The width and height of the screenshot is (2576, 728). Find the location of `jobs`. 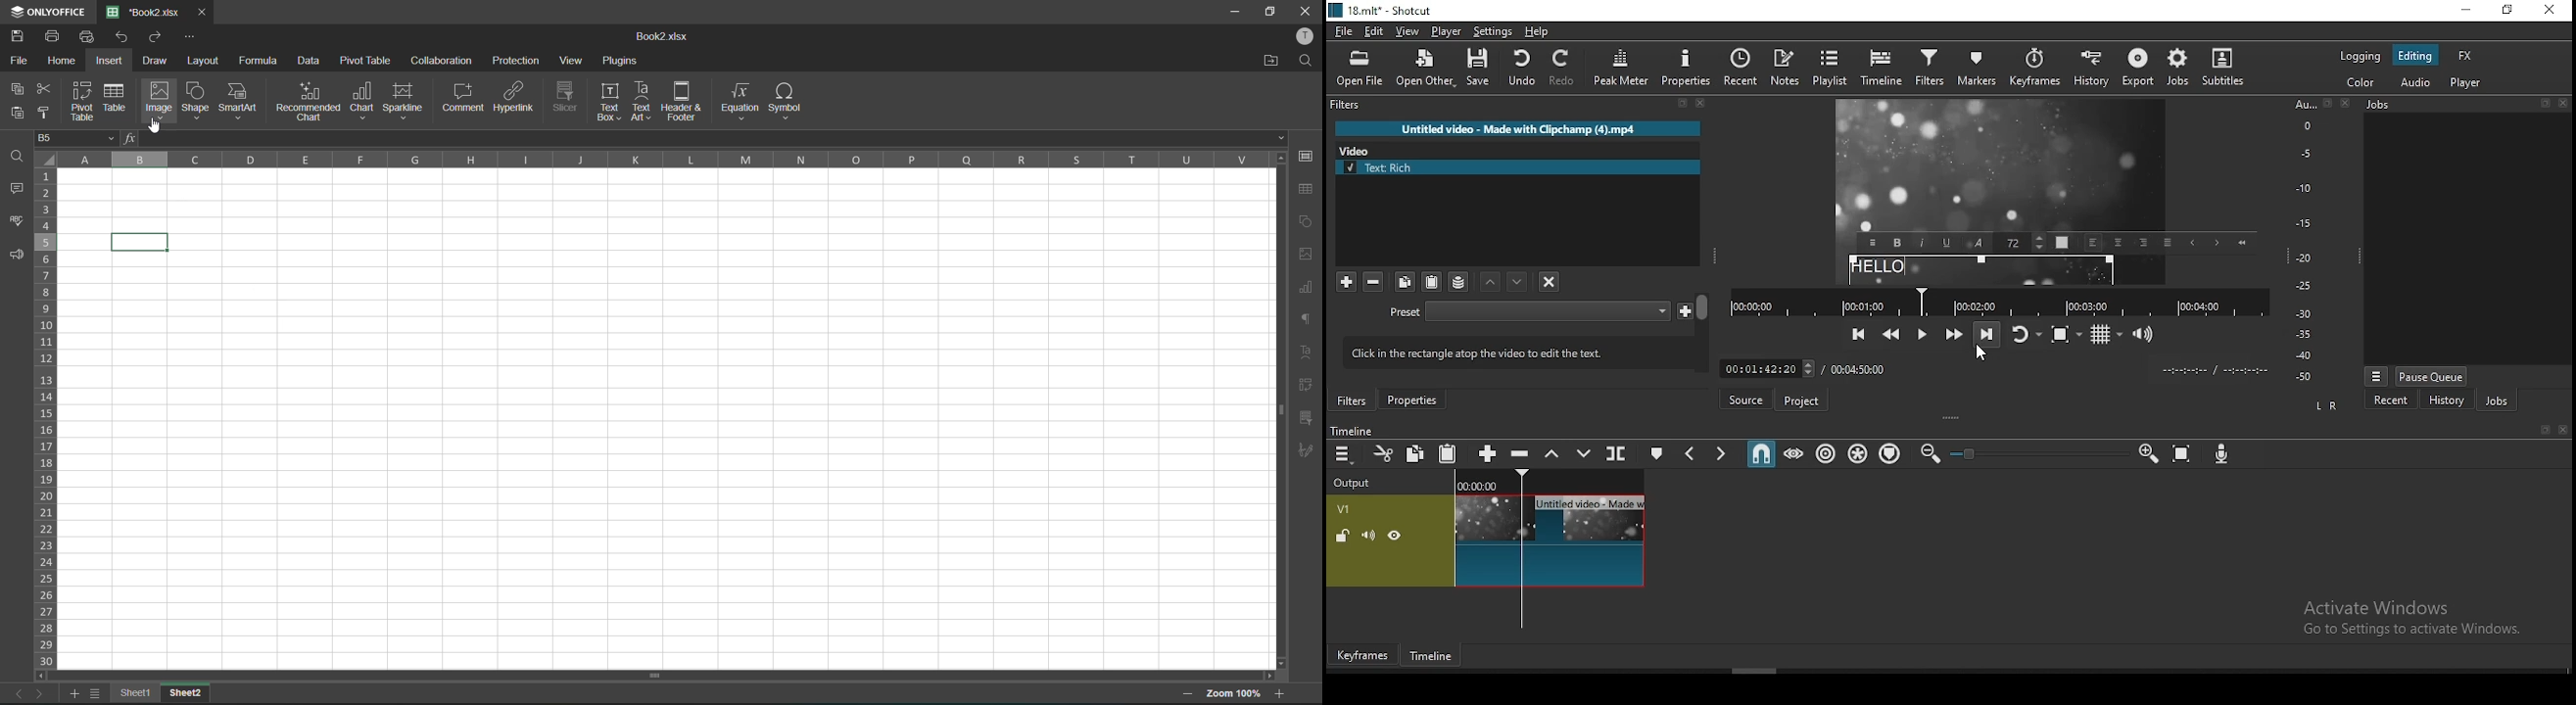

jobs is located at coordinates (2179, 69).